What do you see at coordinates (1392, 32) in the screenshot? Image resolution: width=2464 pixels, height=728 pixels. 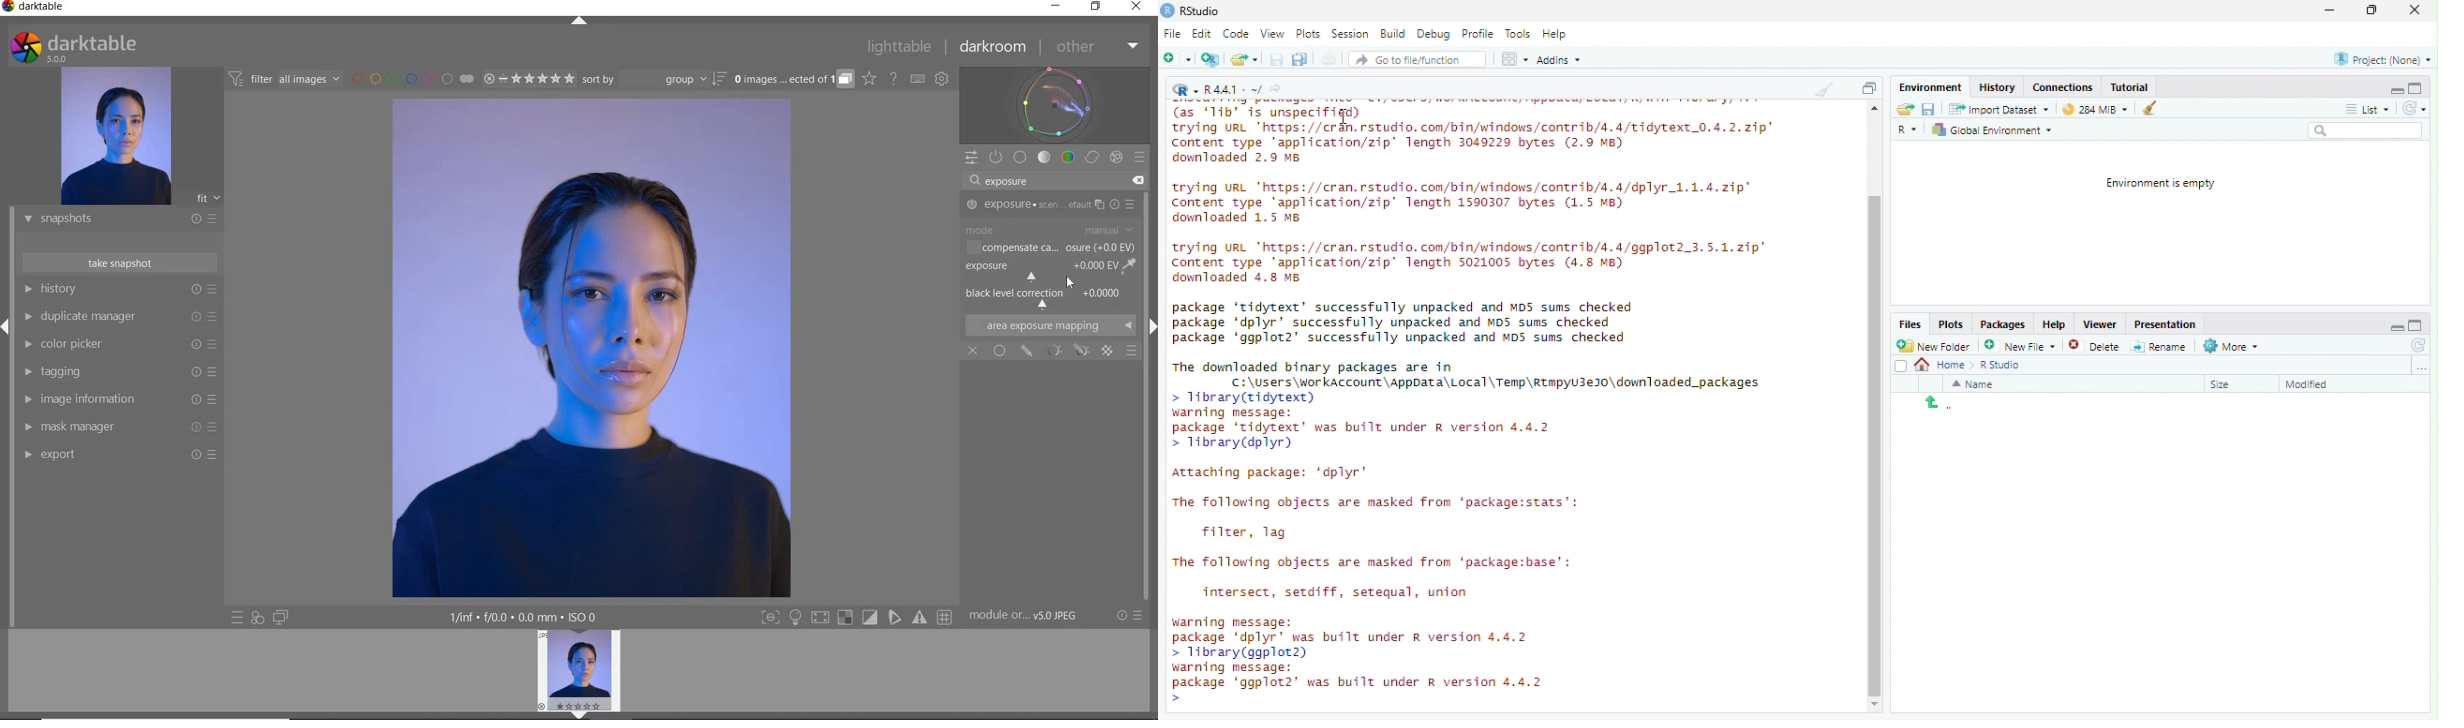 I see `Build` at bounding box center [1392, 32].